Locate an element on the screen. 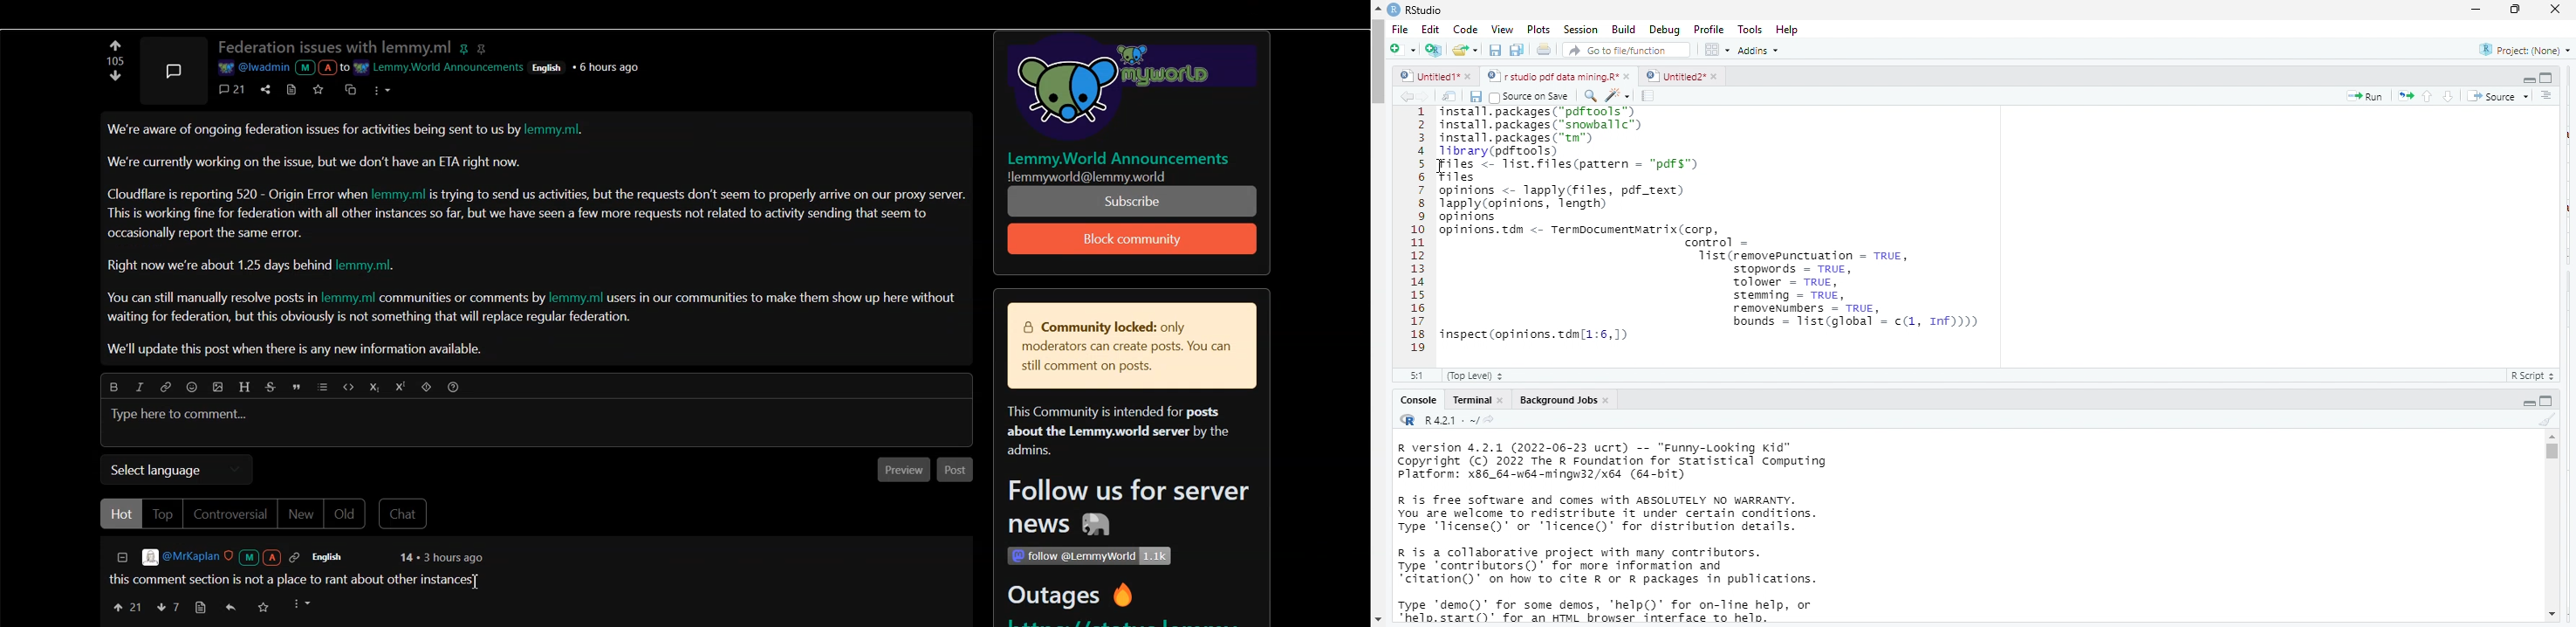 This screenshot has height=644, width=2576. terminal is located at coordinates (1470, 400).